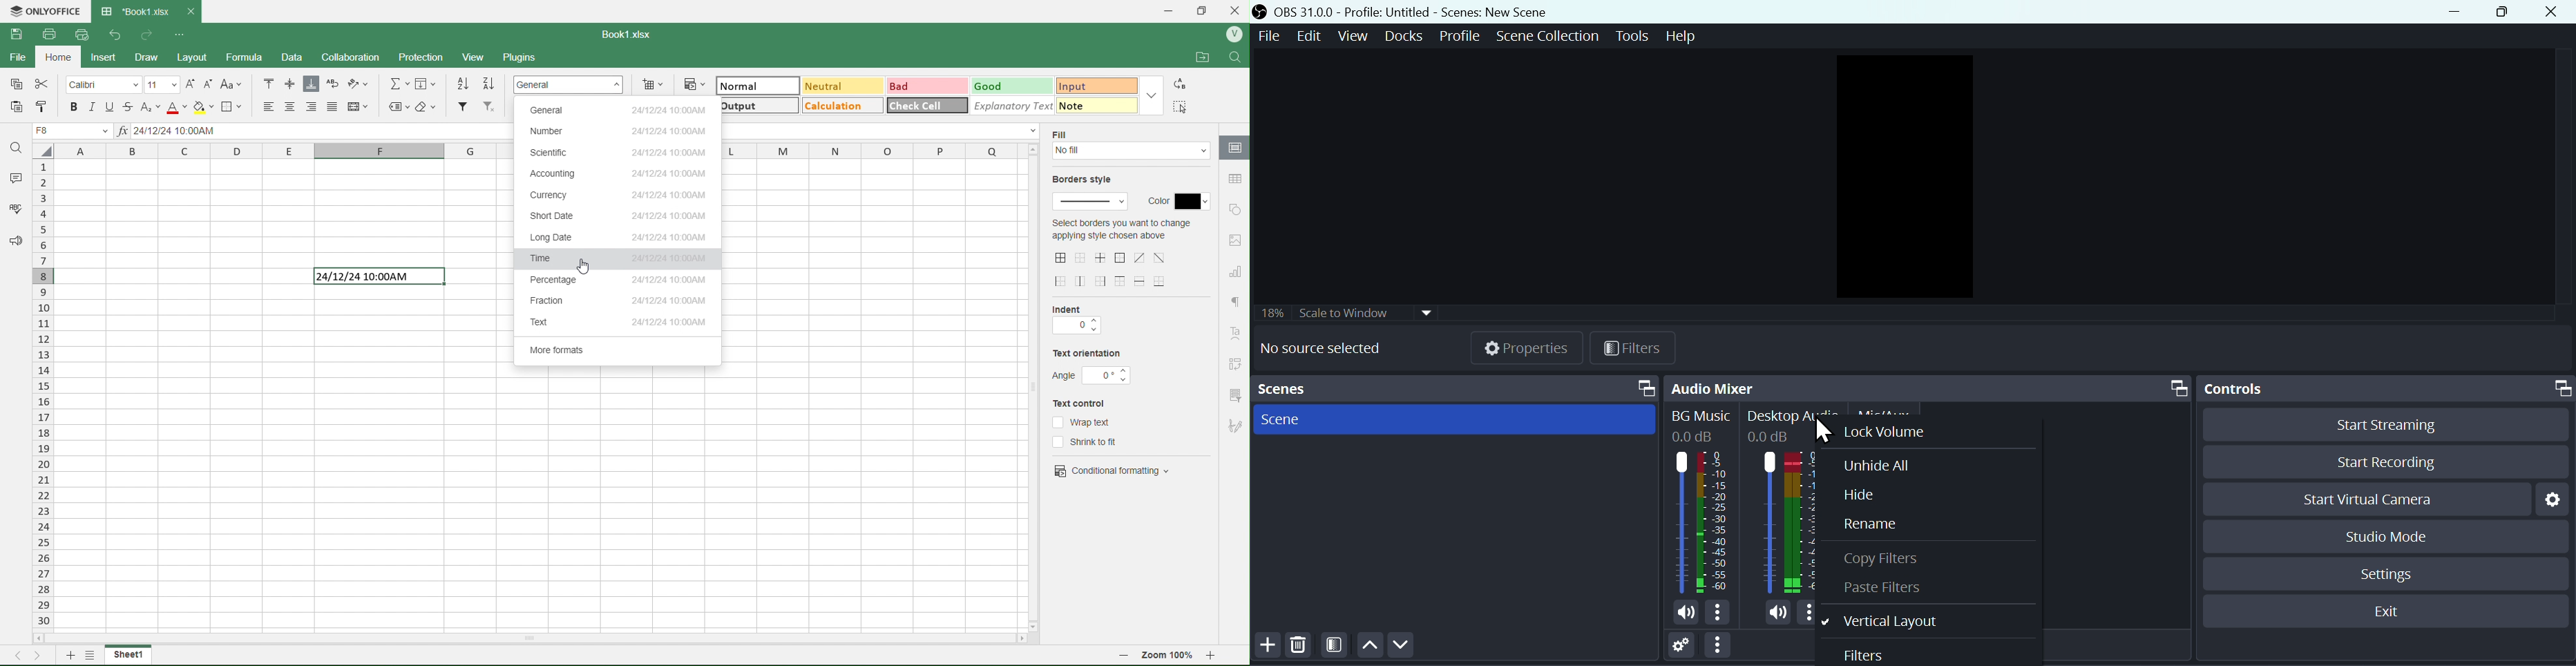  Describe the element at coordinates (162, 83) in the screenshot. I see `Font Size` at that location.